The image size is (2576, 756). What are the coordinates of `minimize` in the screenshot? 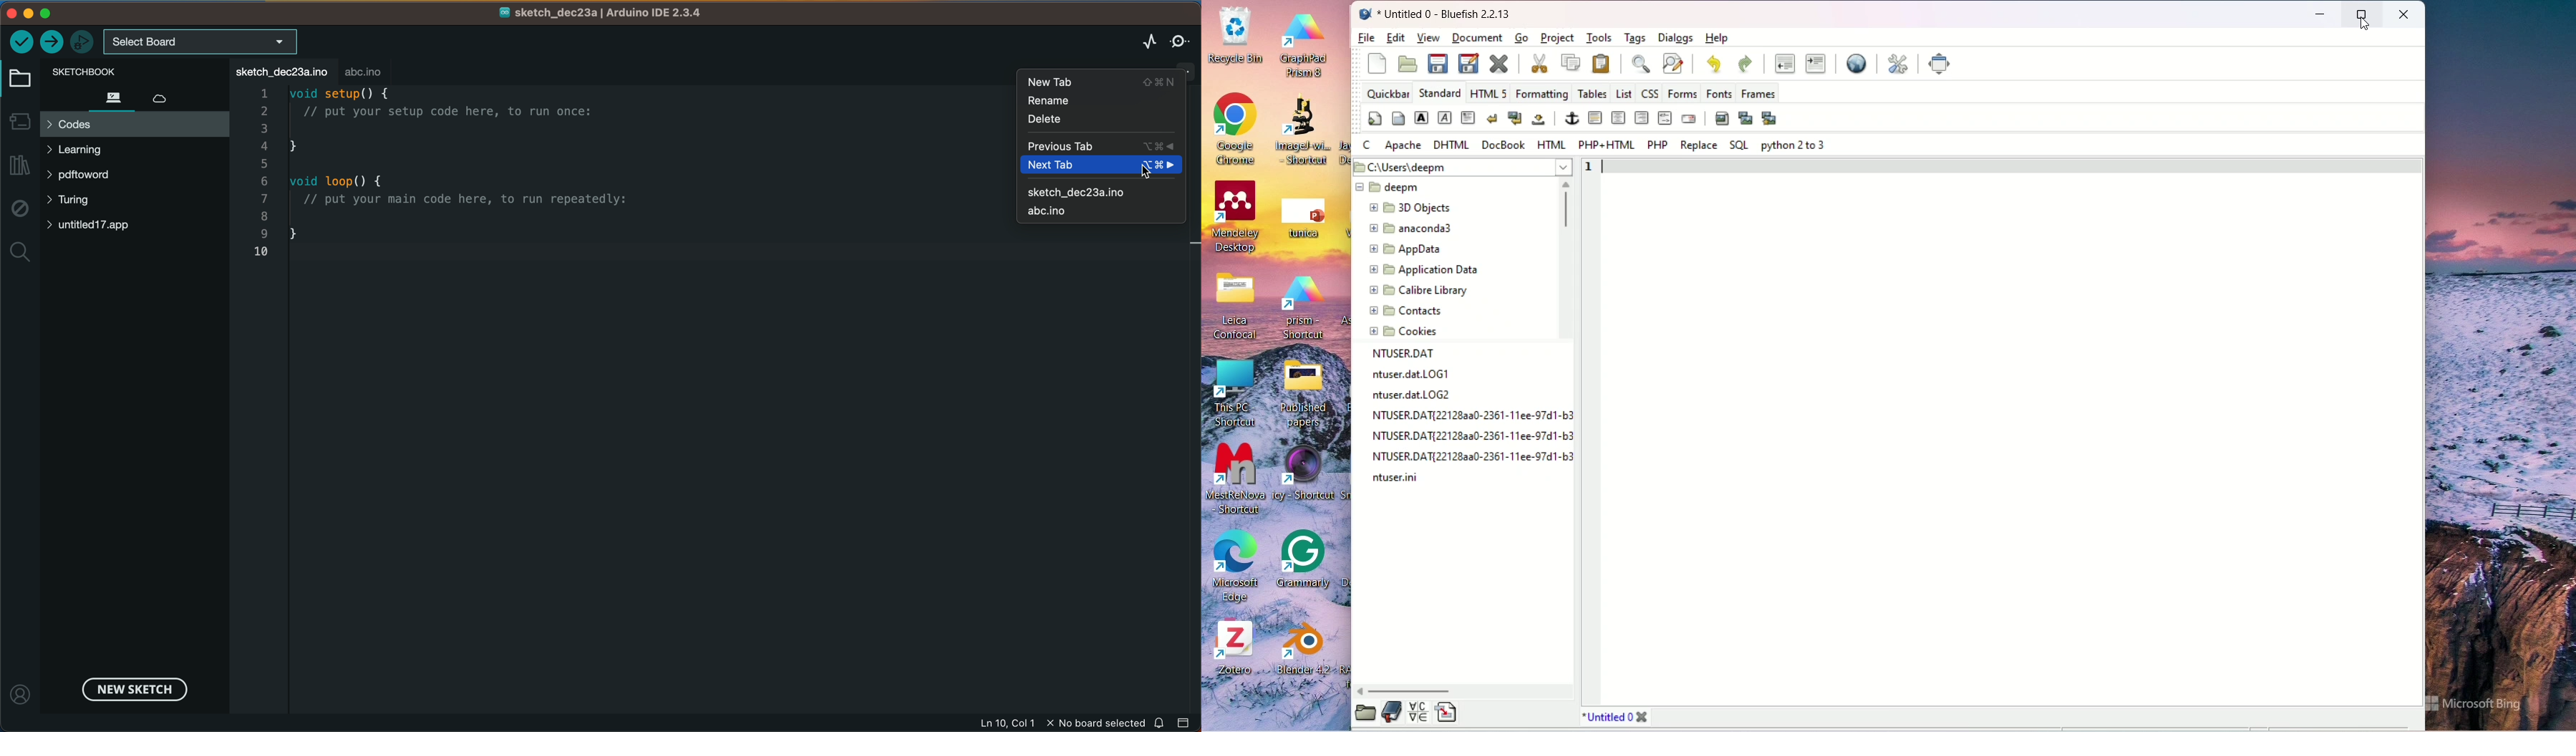 It's located at (2320, 15).